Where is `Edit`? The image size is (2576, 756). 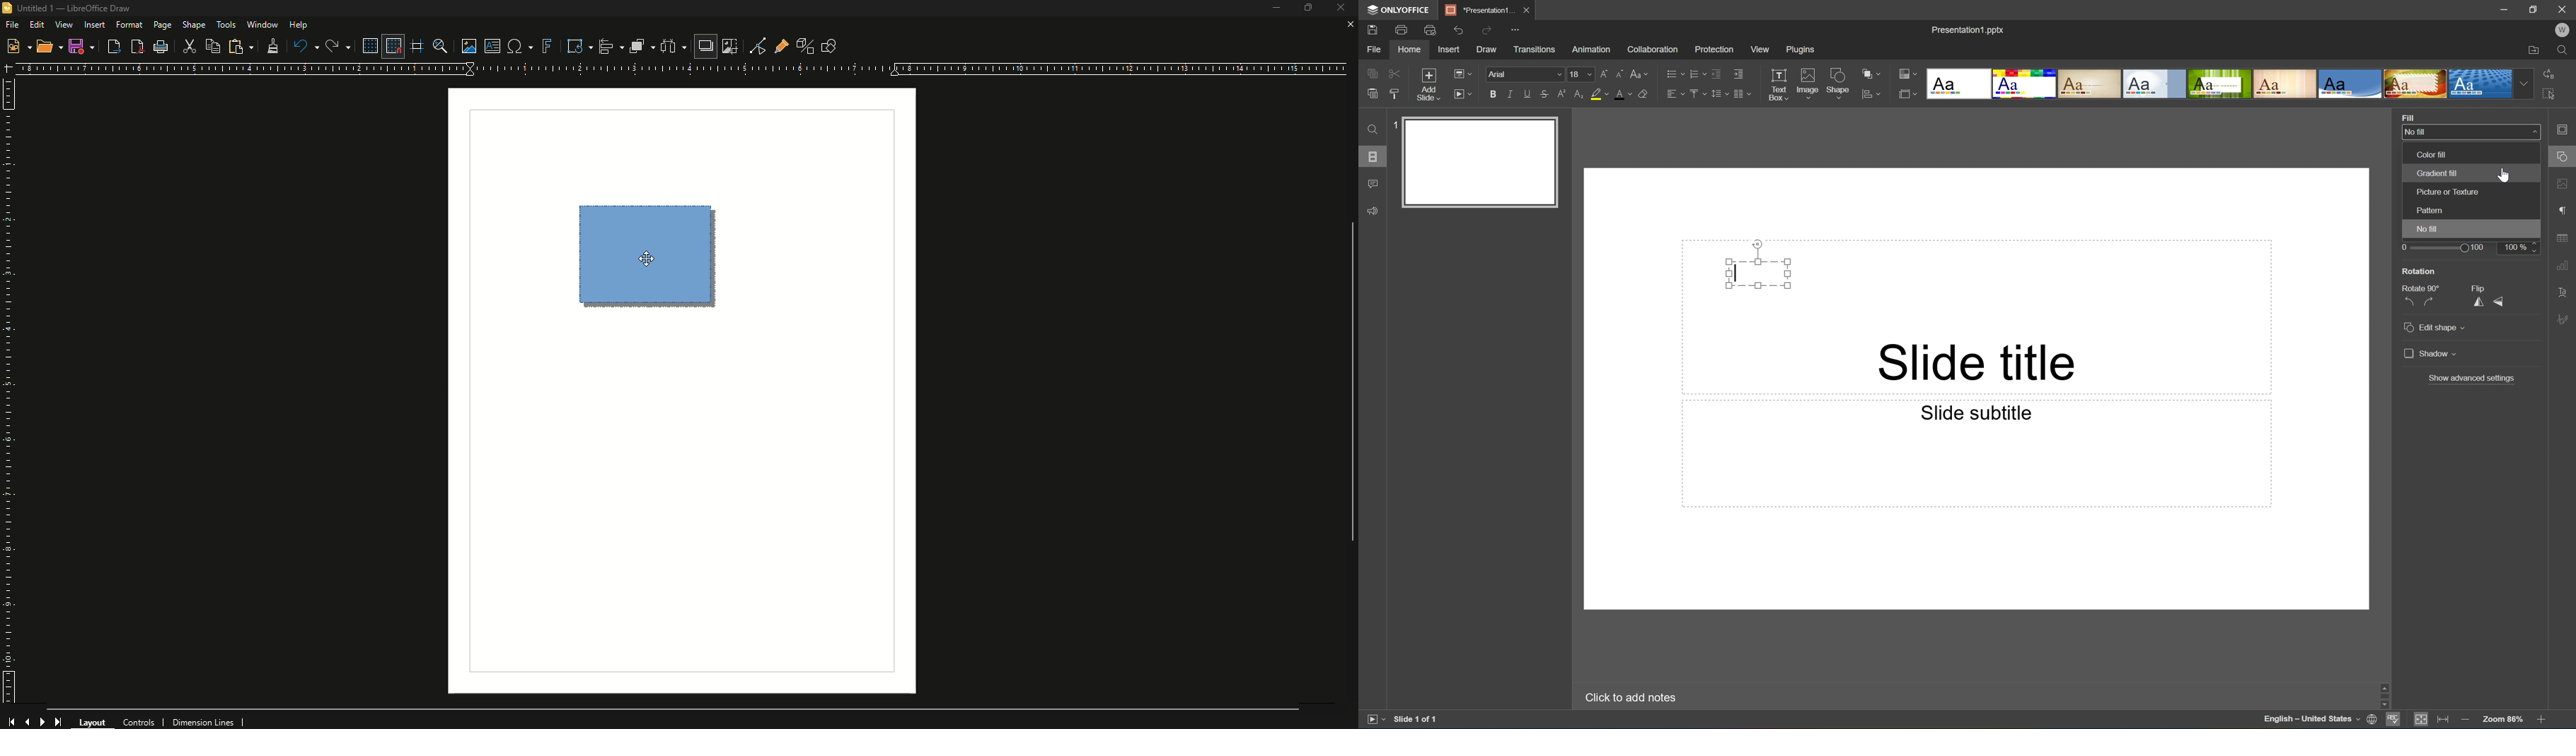 Edit is located at coordinates (37, 24).